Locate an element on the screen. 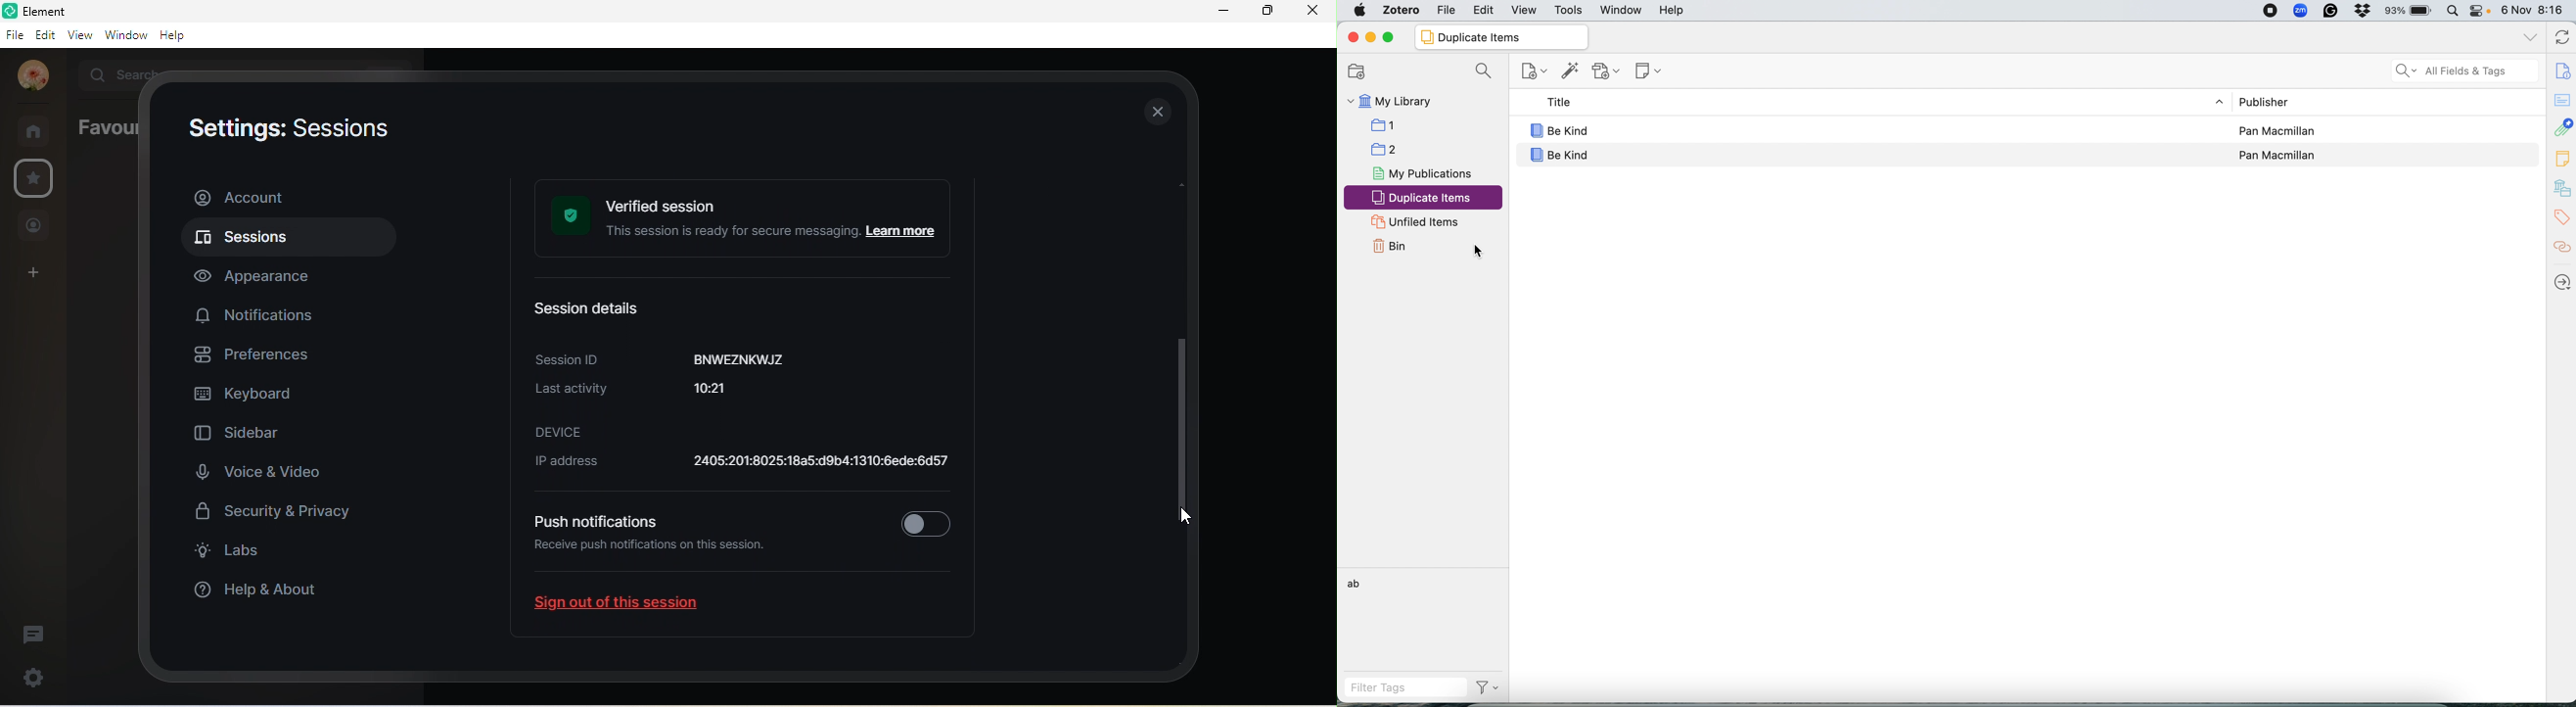 This screenshot has width=2576, height=728. screen recorder is located at coordinates (2271, 11).